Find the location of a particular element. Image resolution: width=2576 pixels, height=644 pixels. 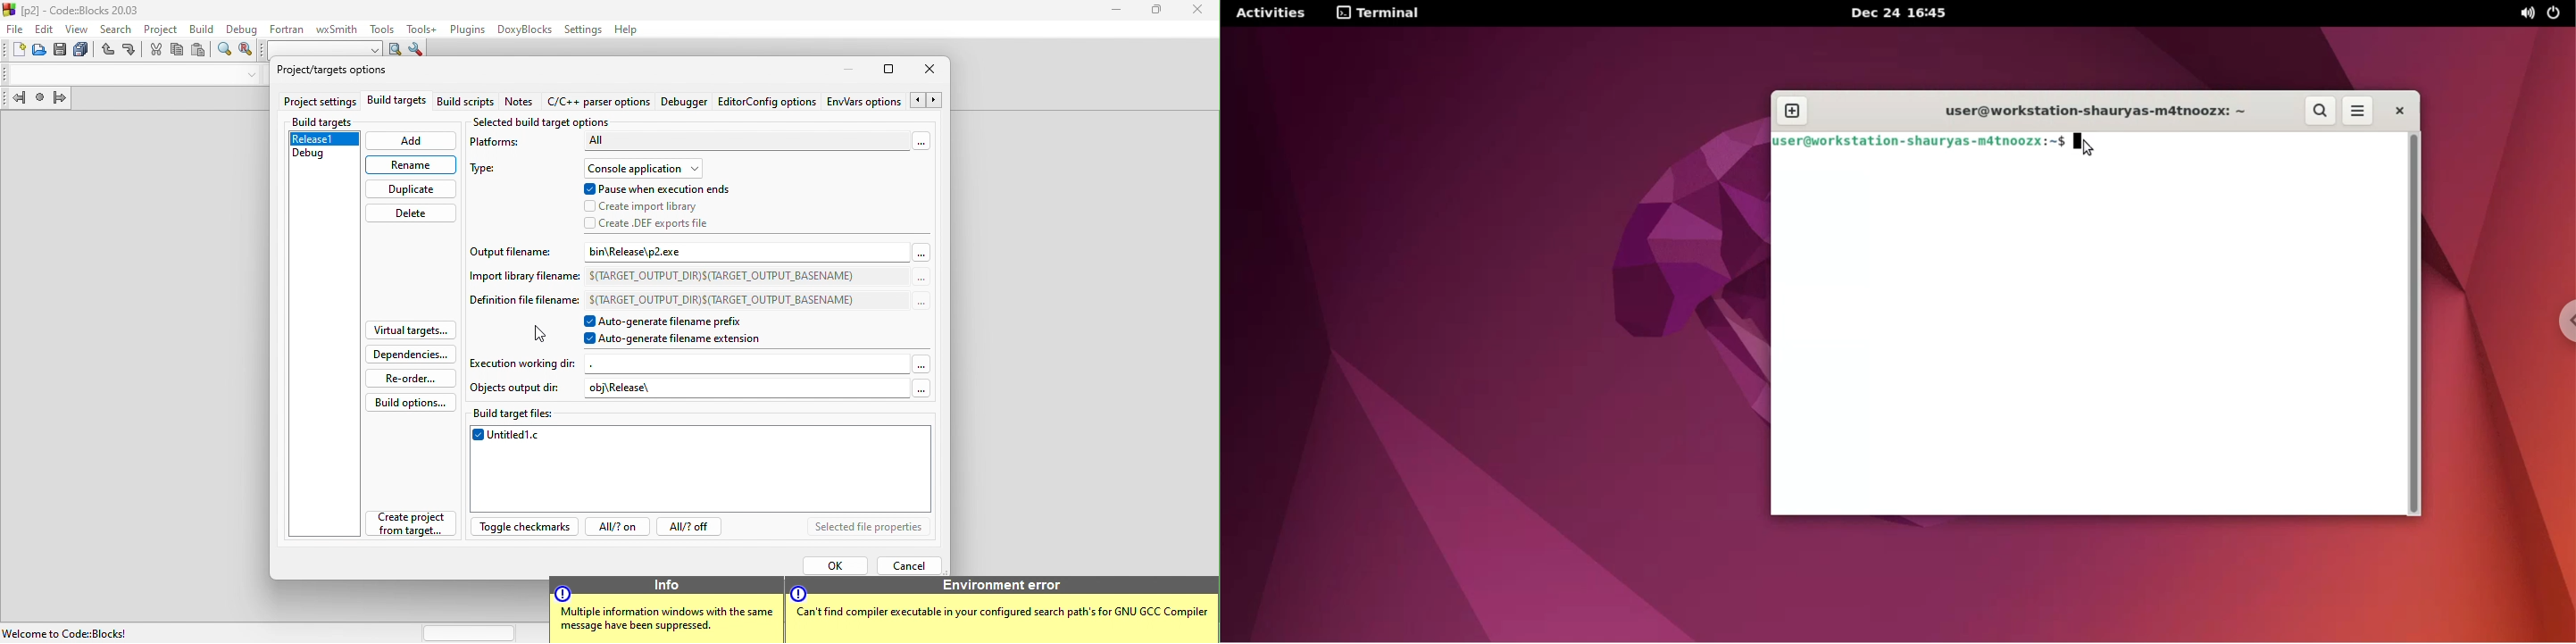

close is located at coordinates (935, 71).